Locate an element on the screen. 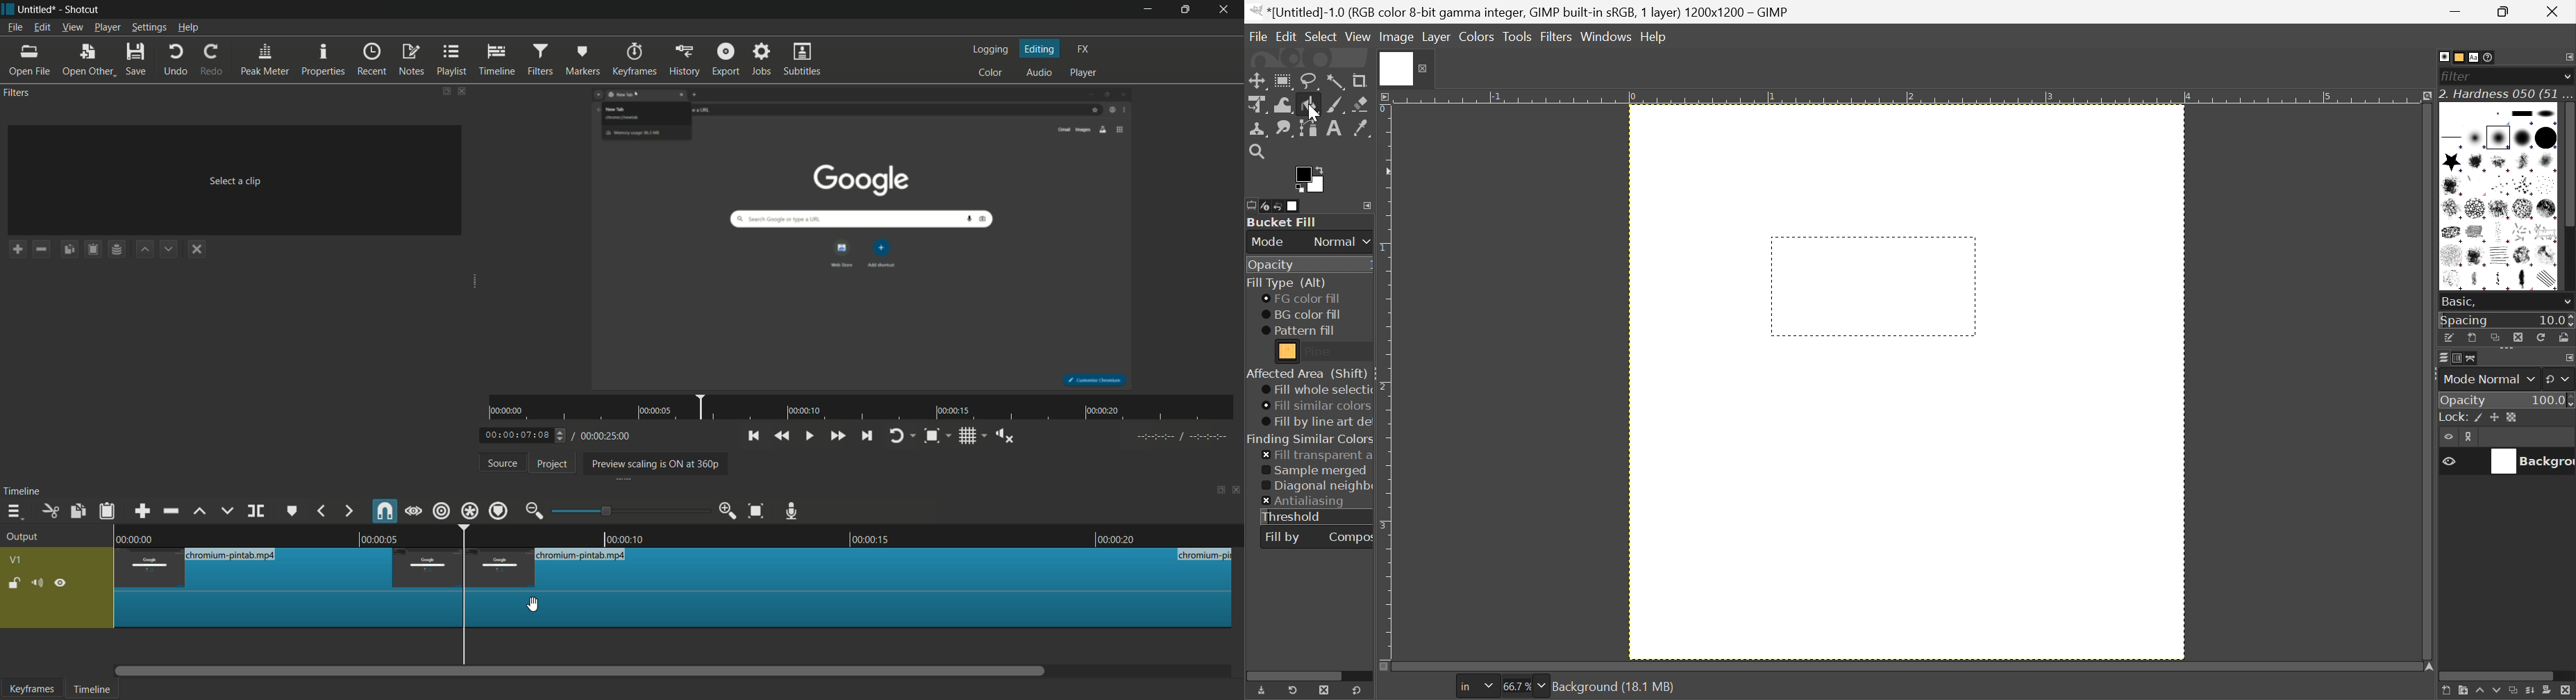 This screenshot has height=700, width=2576. Lock alpha channel is located at coordinates (2511, 417).